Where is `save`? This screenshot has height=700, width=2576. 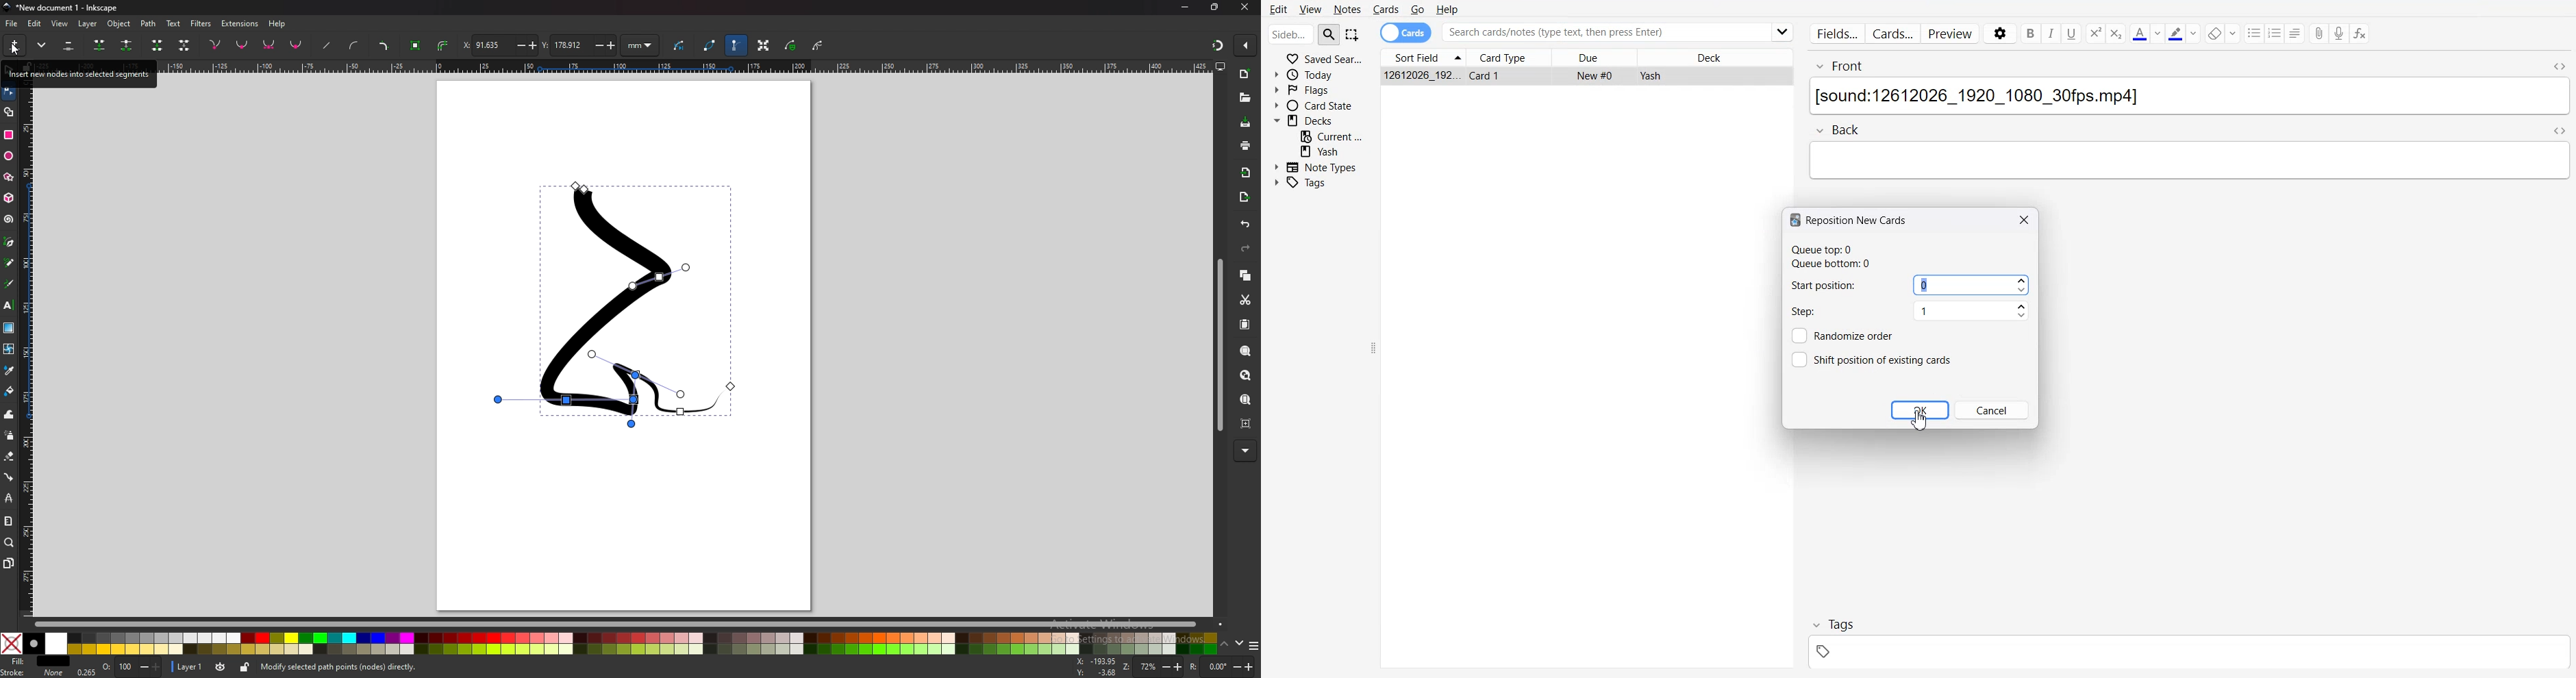
save is located at coordinates (1245, 124).